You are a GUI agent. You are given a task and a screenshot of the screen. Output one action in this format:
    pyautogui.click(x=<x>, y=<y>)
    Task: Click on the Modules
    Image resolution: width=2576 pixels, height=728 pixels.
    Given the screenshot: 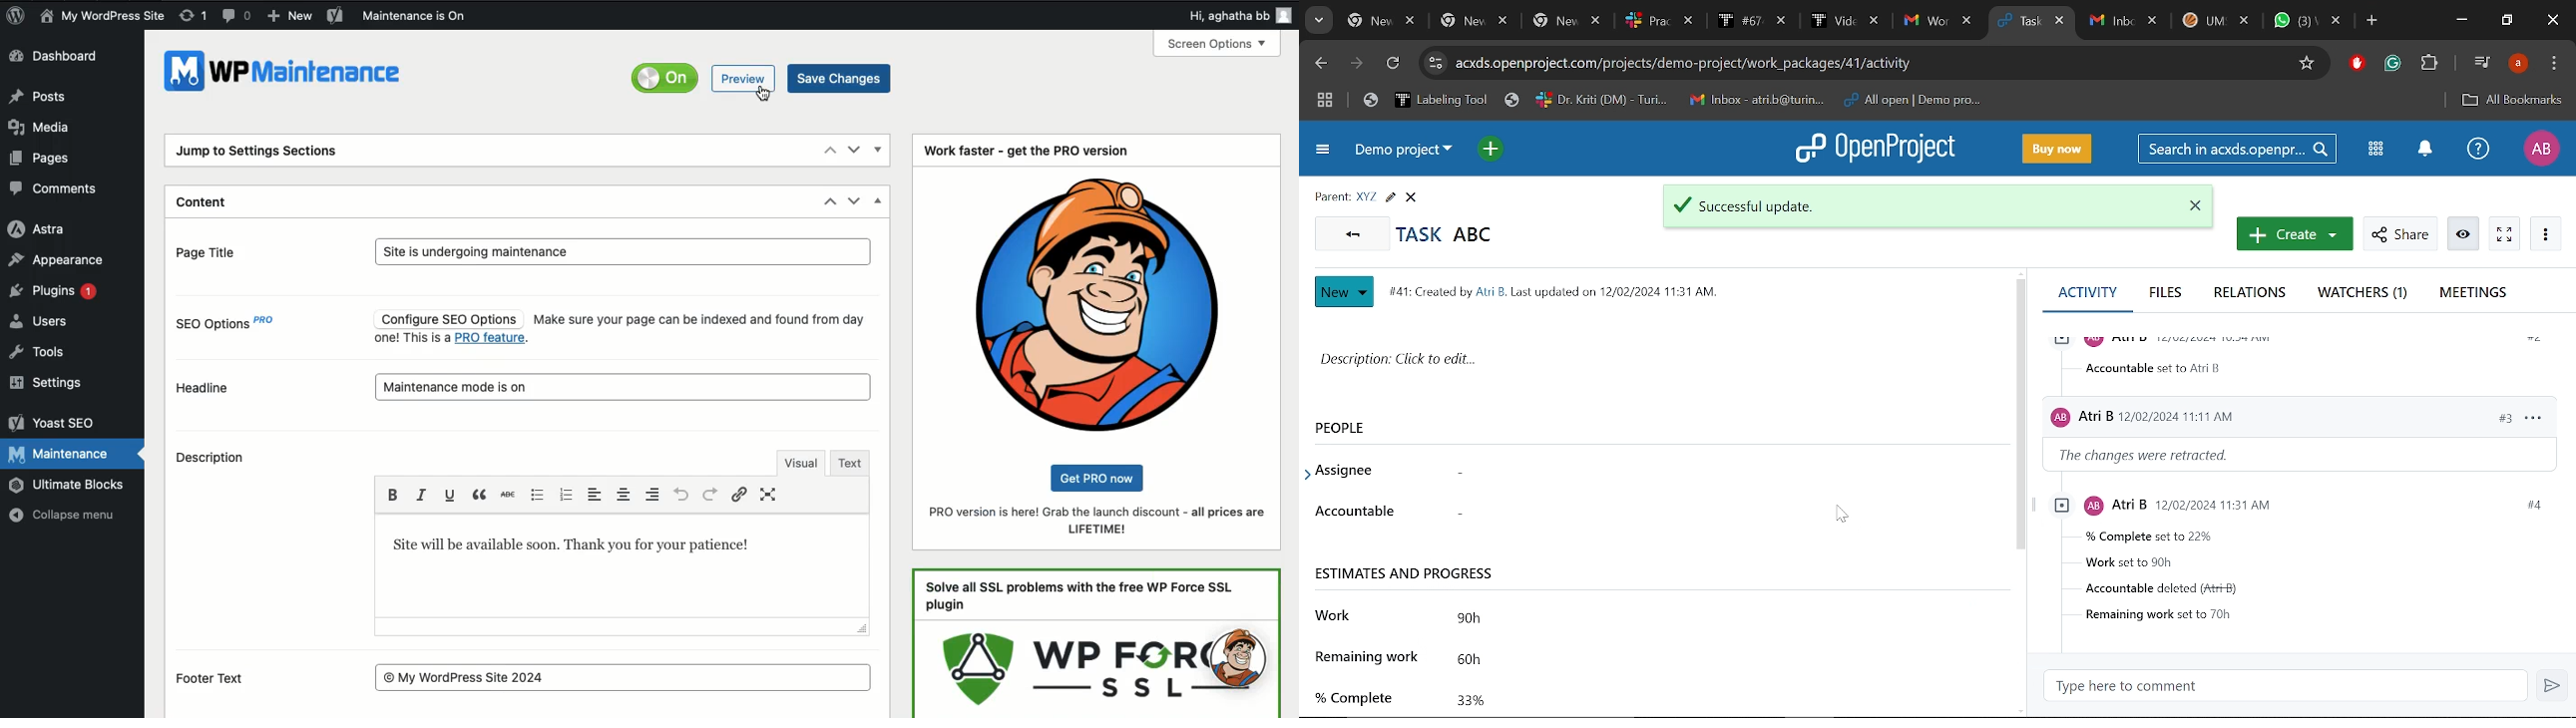 What is the action you would take?
    pyautogui.click(x=2375, y=149)
    